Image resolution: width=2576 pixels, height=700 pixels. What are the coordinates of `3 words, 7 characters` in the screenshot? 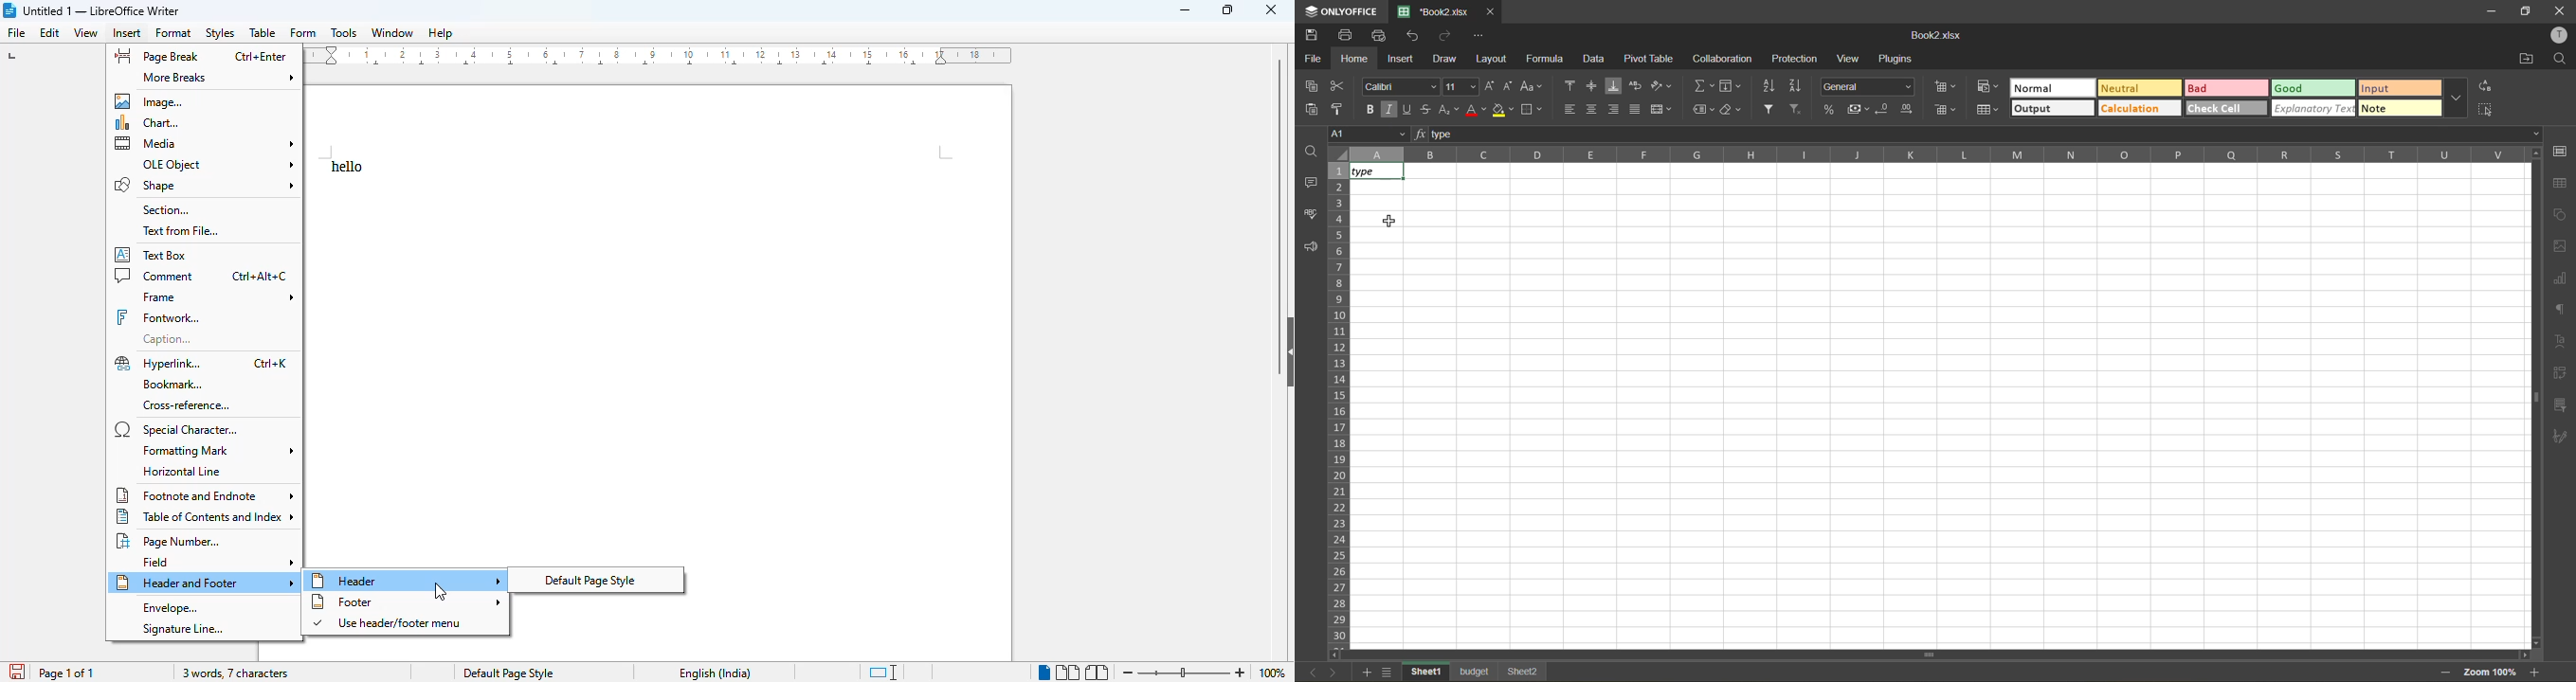 It's located at (232, 673).